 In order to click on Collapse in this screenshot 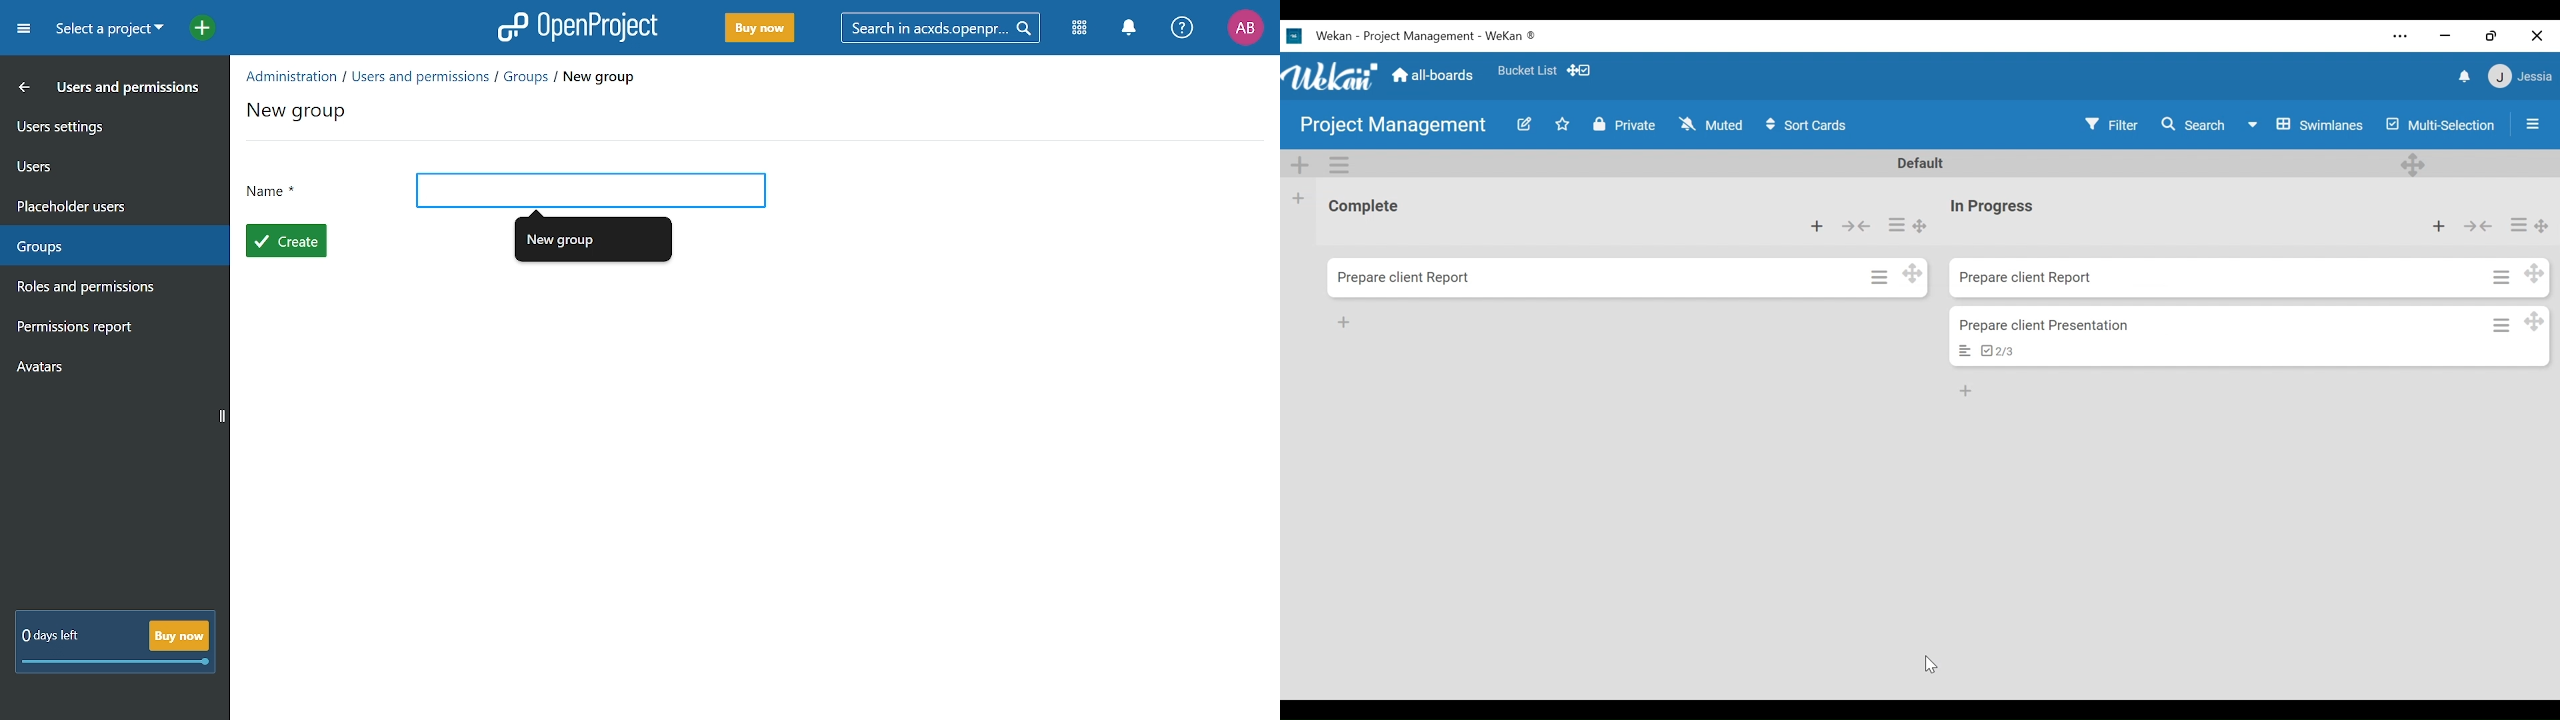, I will do `click(2477, 226)`.